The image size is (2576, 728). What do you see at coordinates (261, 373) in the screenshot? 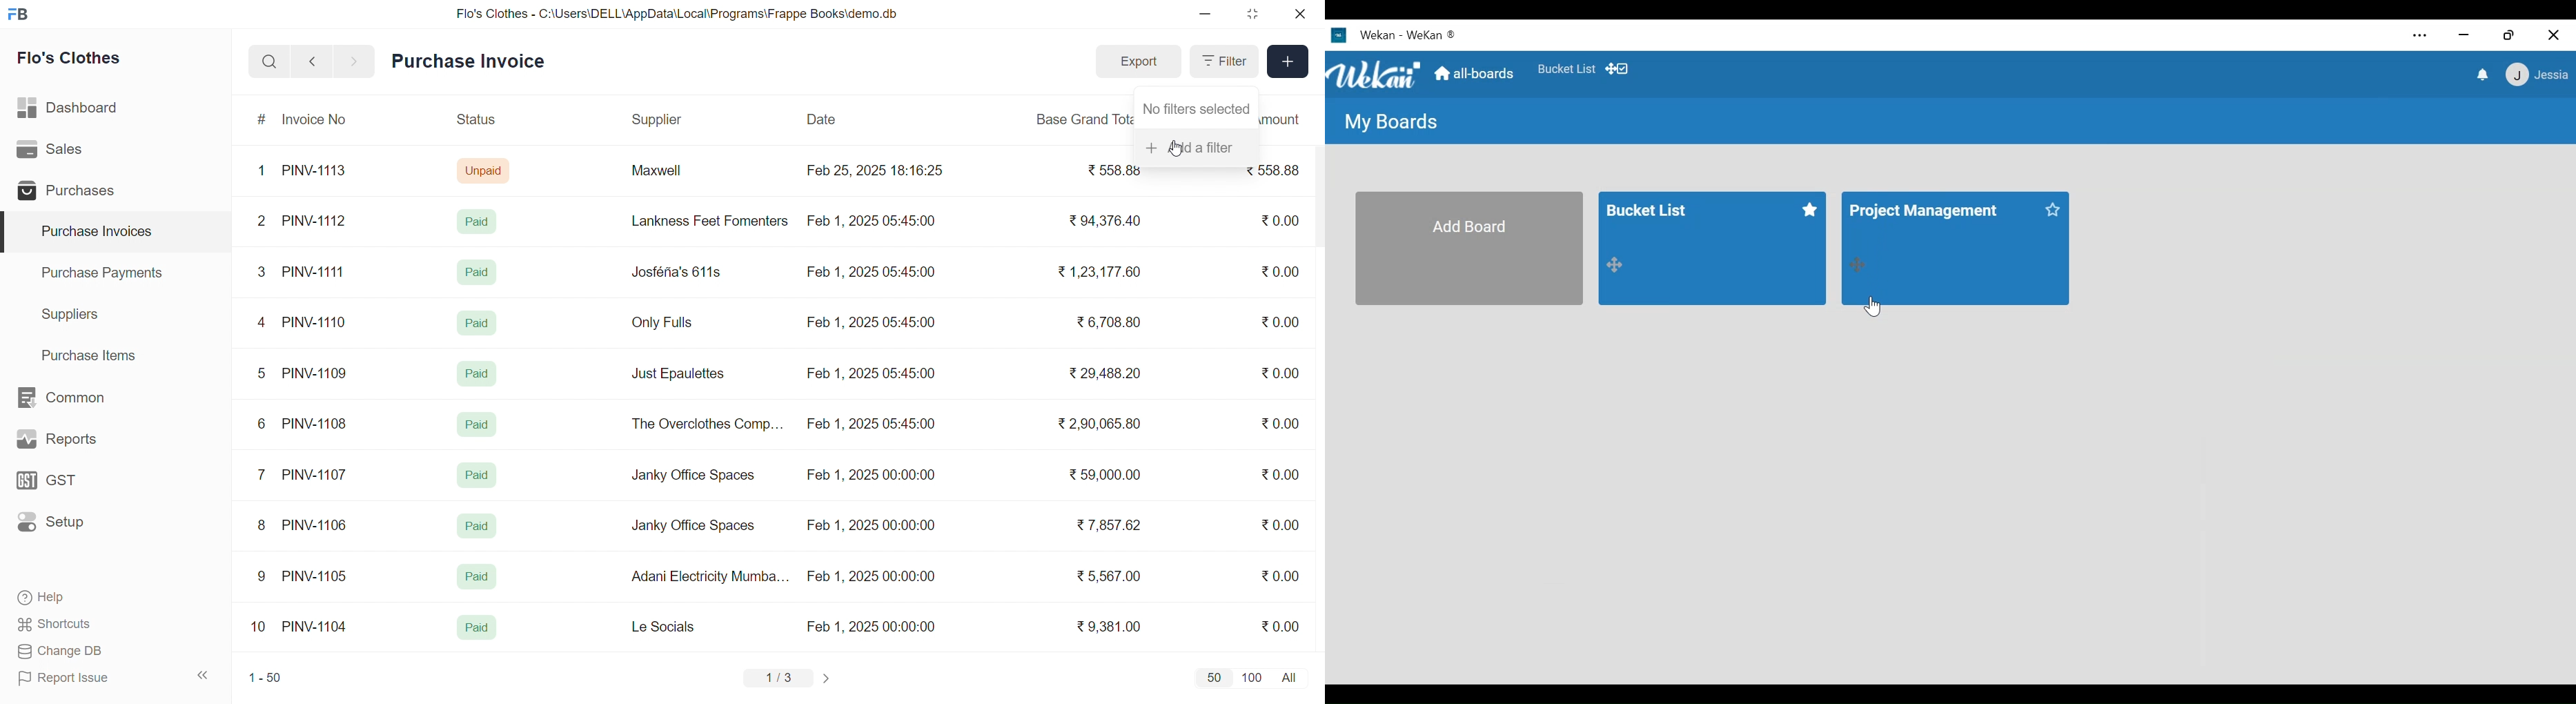
I see `5` at bounding box center [261, 373].